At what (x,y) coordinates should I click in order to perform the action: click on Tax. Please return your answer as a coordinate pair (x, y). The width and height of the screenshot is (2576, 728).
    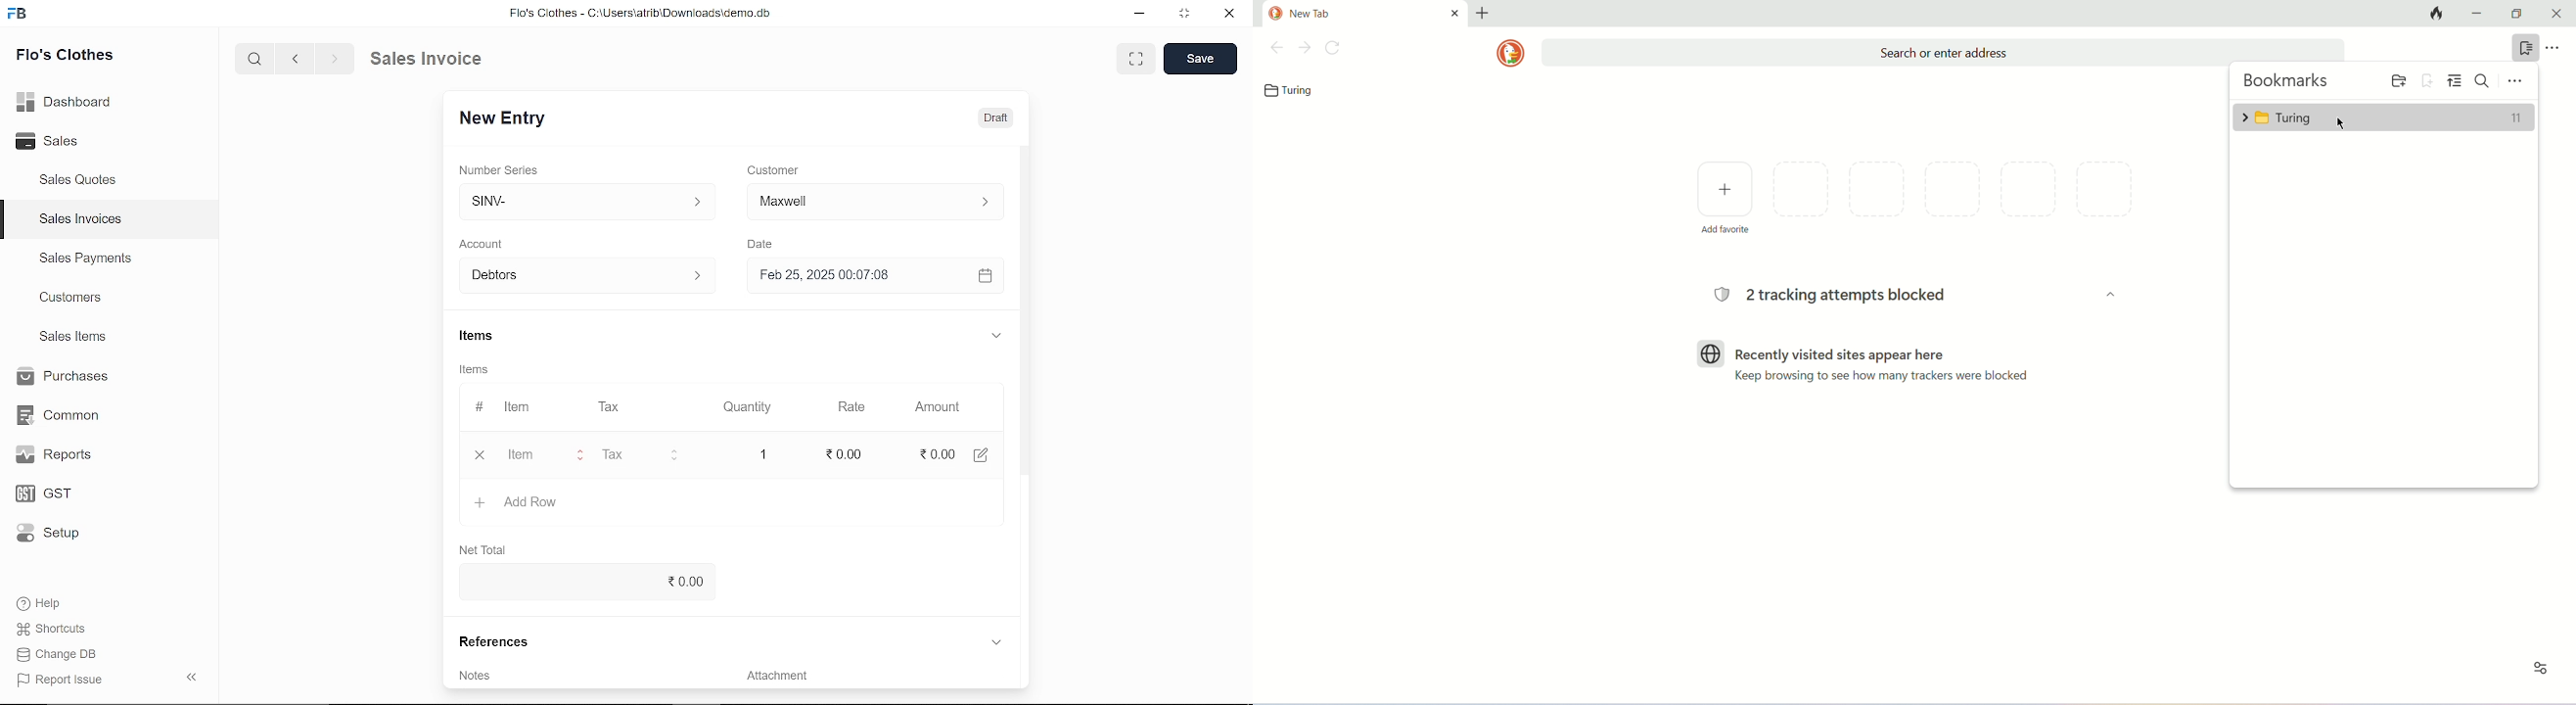
    Looking at the image, I should click on (610, 408).